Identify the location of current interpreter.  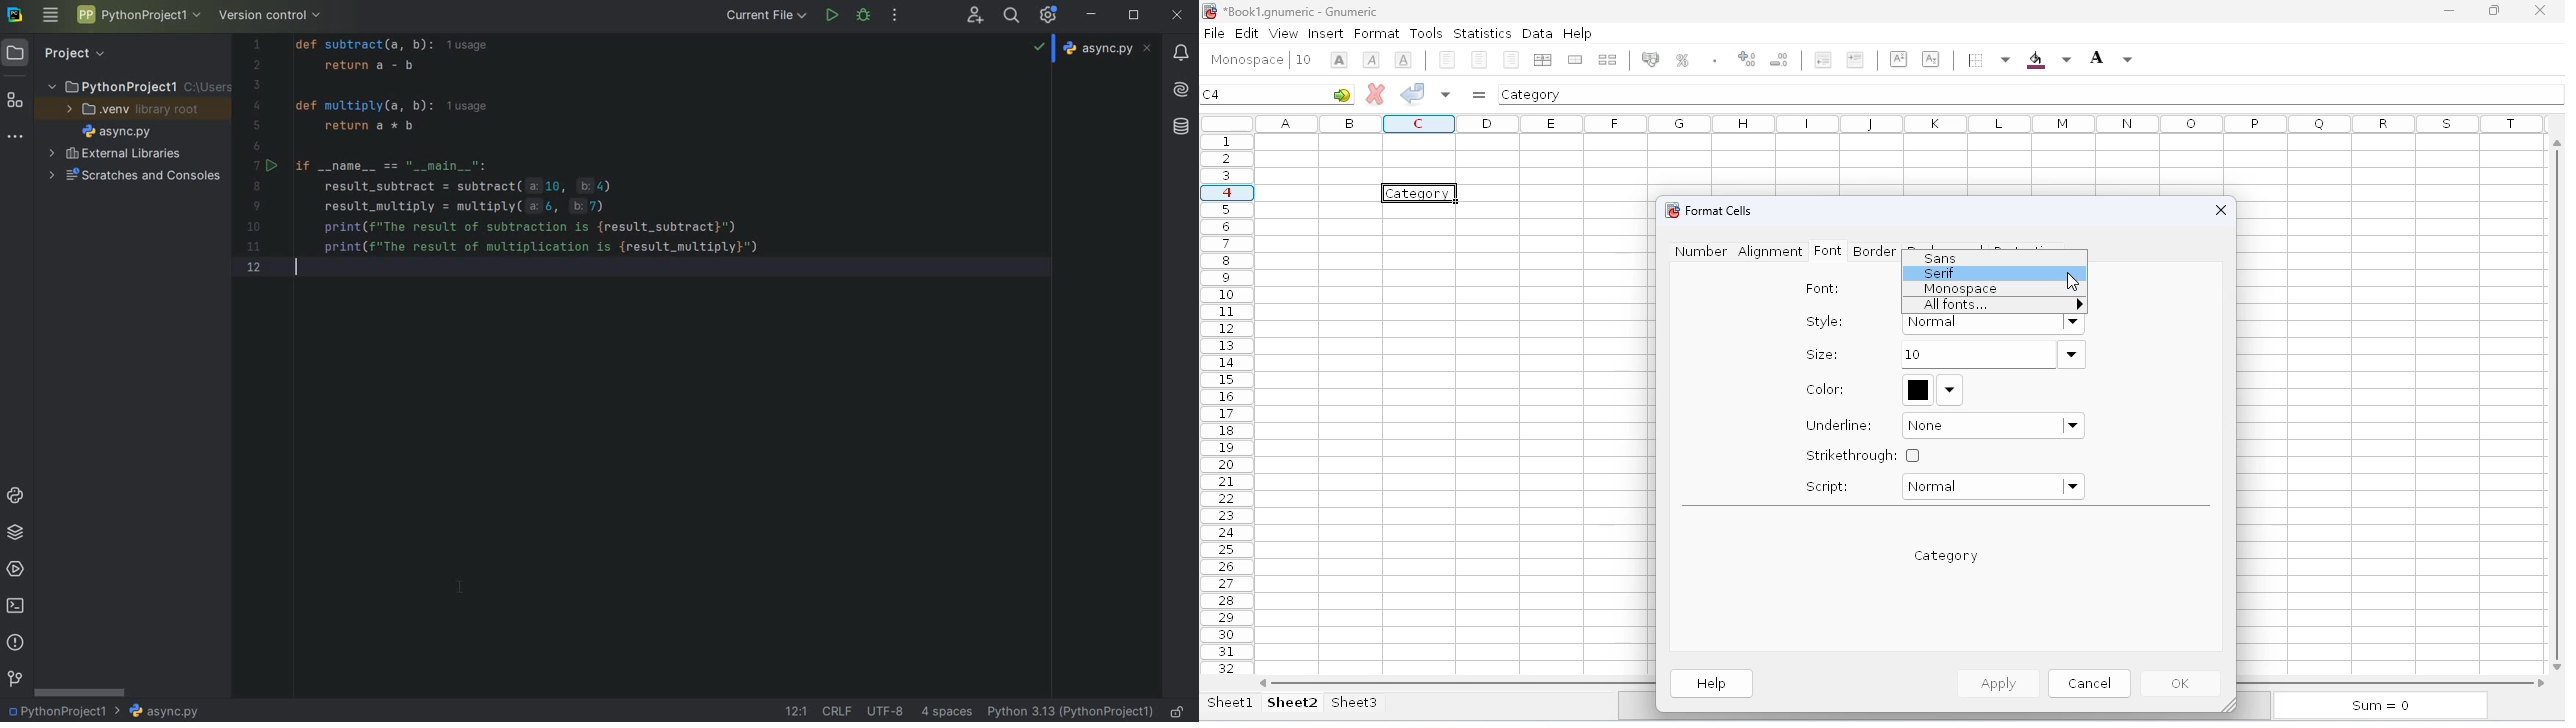
(1073, 712).